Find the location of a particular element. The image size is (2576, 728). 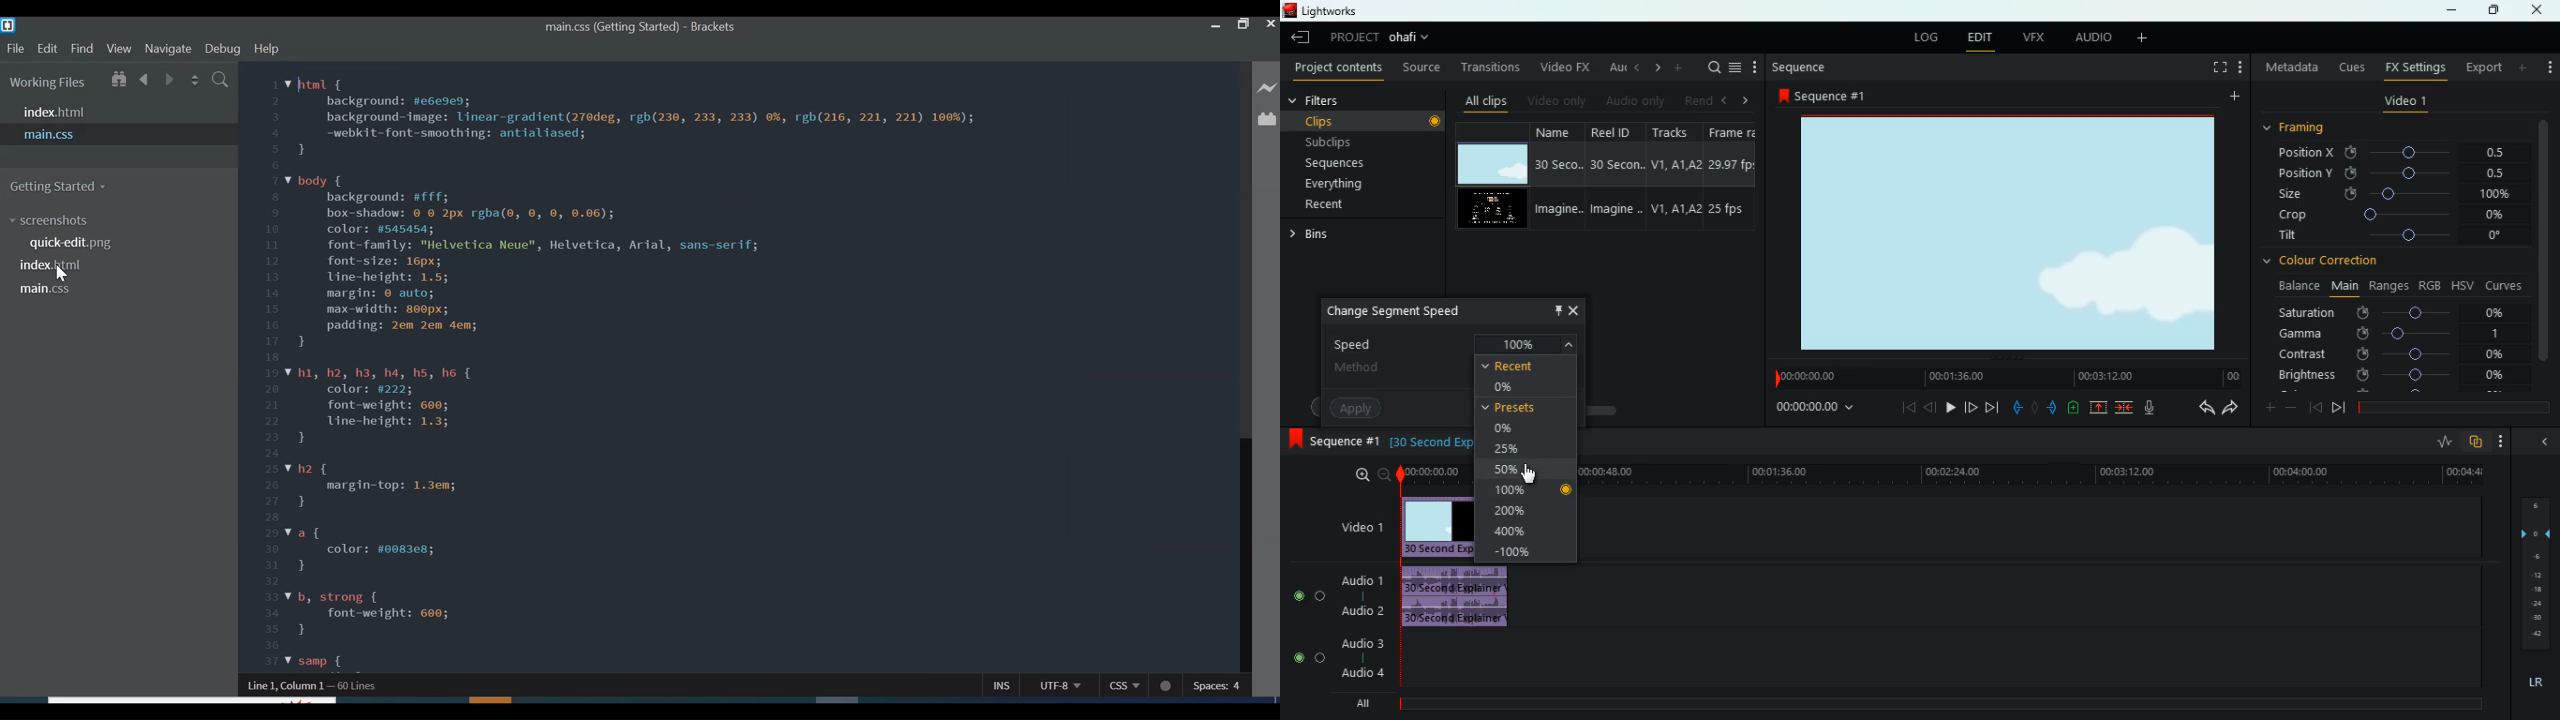

lr is located at coordinates (2533, 679).